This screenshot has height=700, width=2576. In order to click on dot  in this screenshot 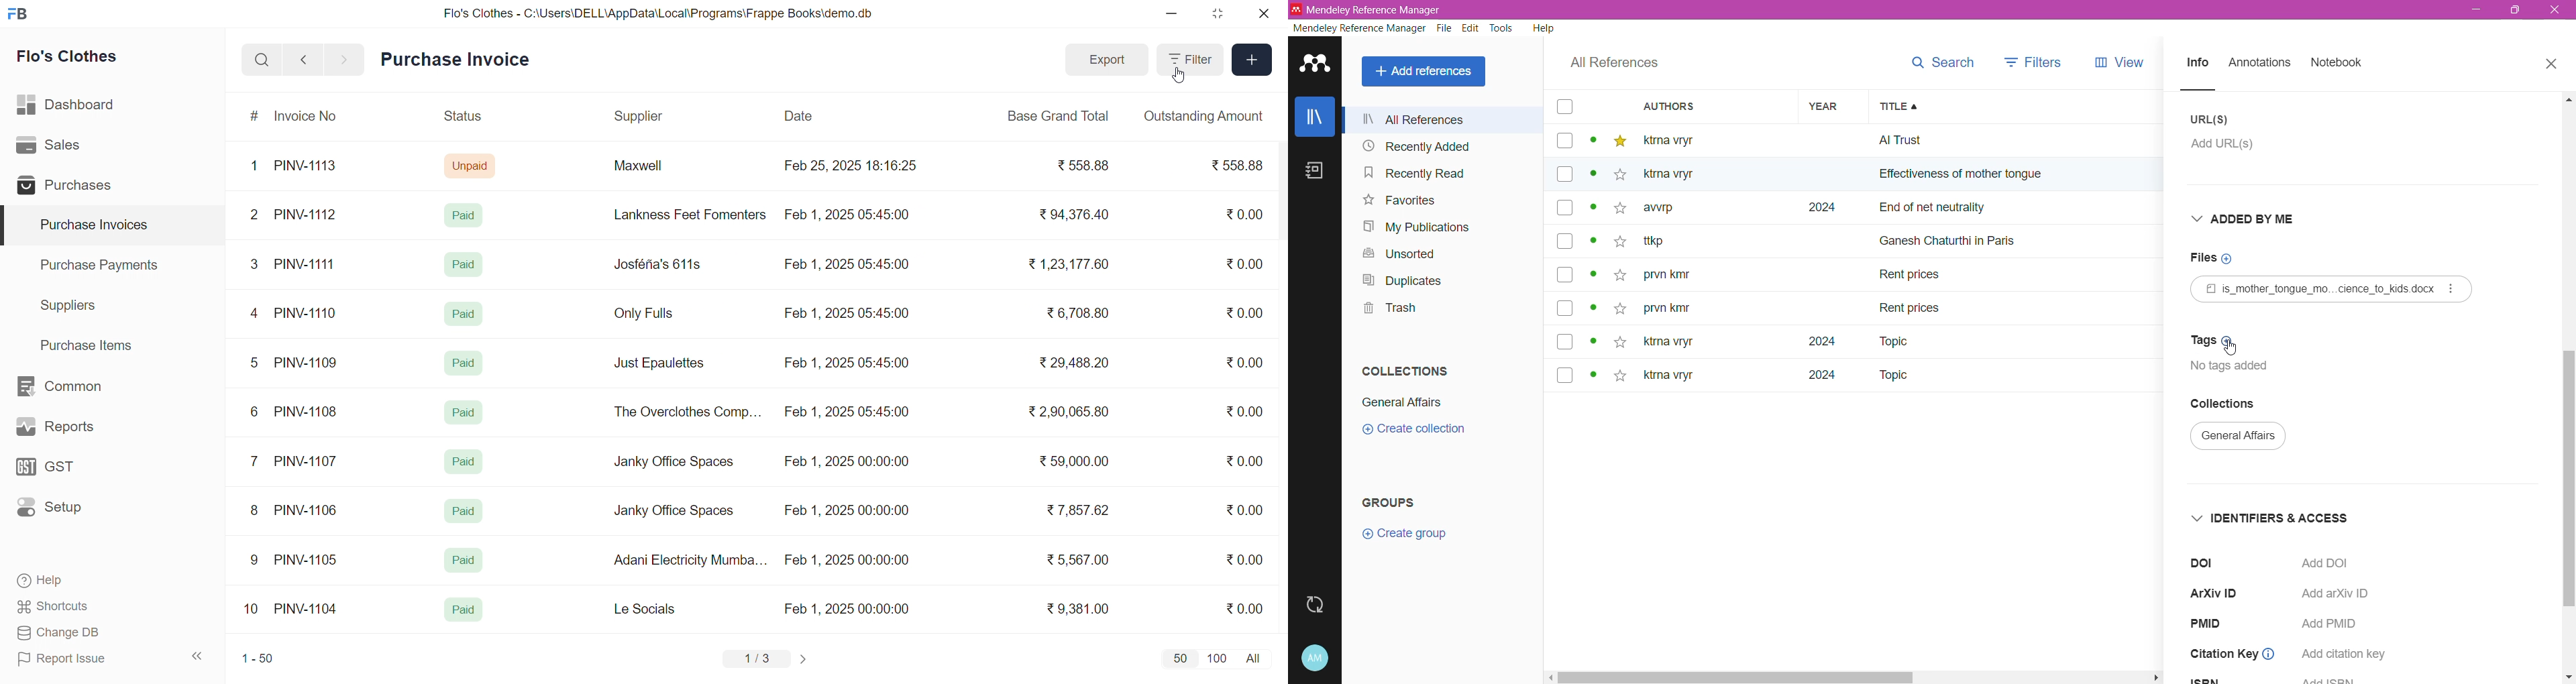, I will do `click(1593, 211)`.